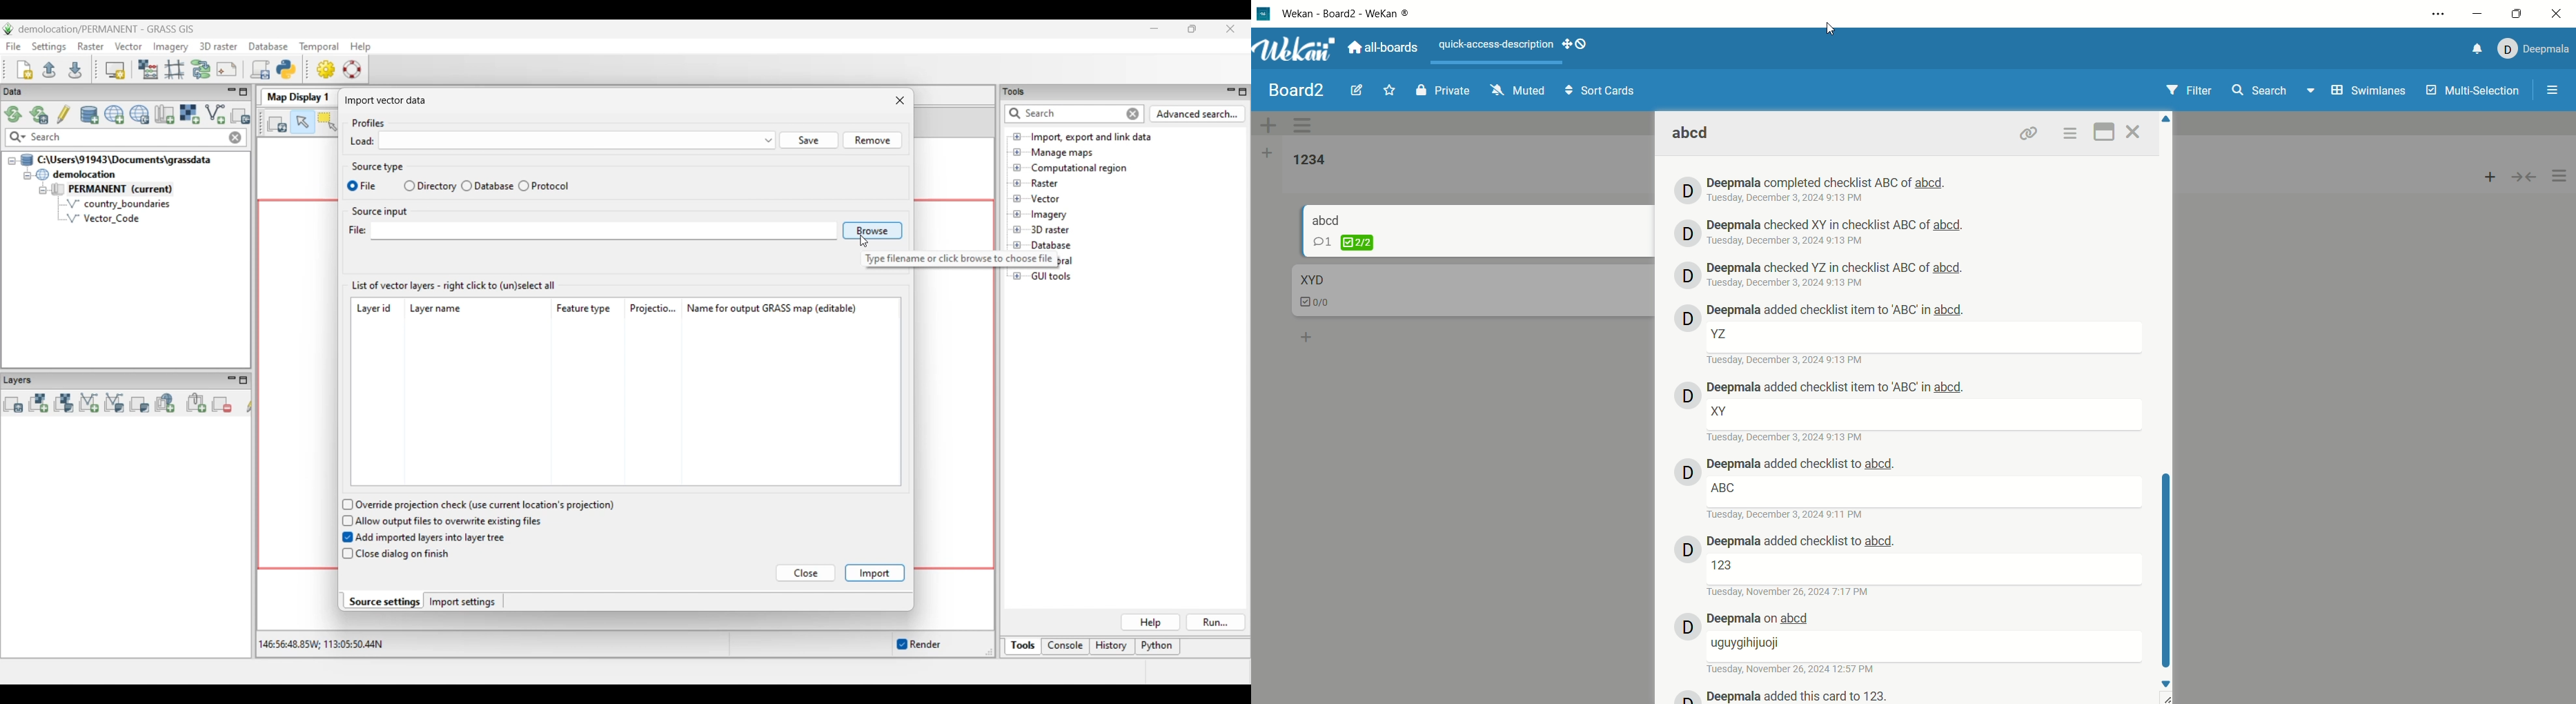 Image resolution: width=2576 pixels, height=728 pixels. What do you see at coordinates (1802, 542) in the screenshot?
I see `deepmala history` at bounding box center [1802, 542].